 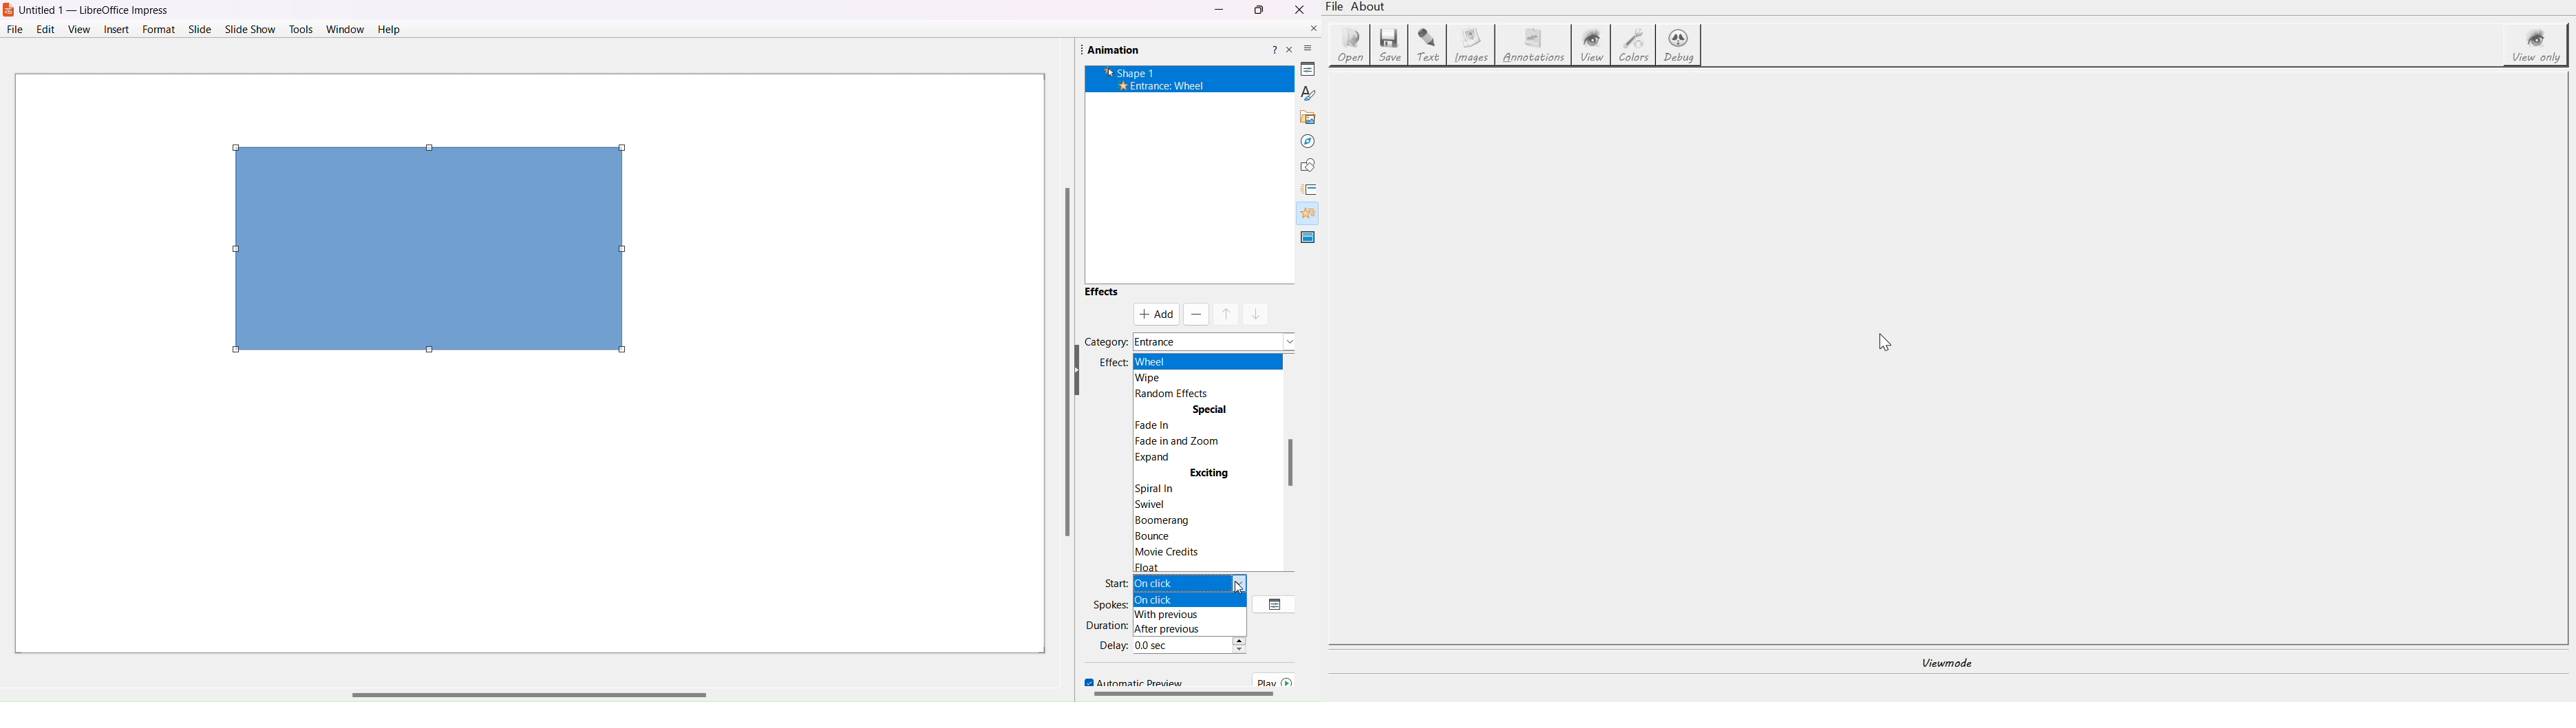 What do you see at coordinates (1190, 605) in the screenshot?
I see `Number of spokes` at bounding box center [1190, 605].